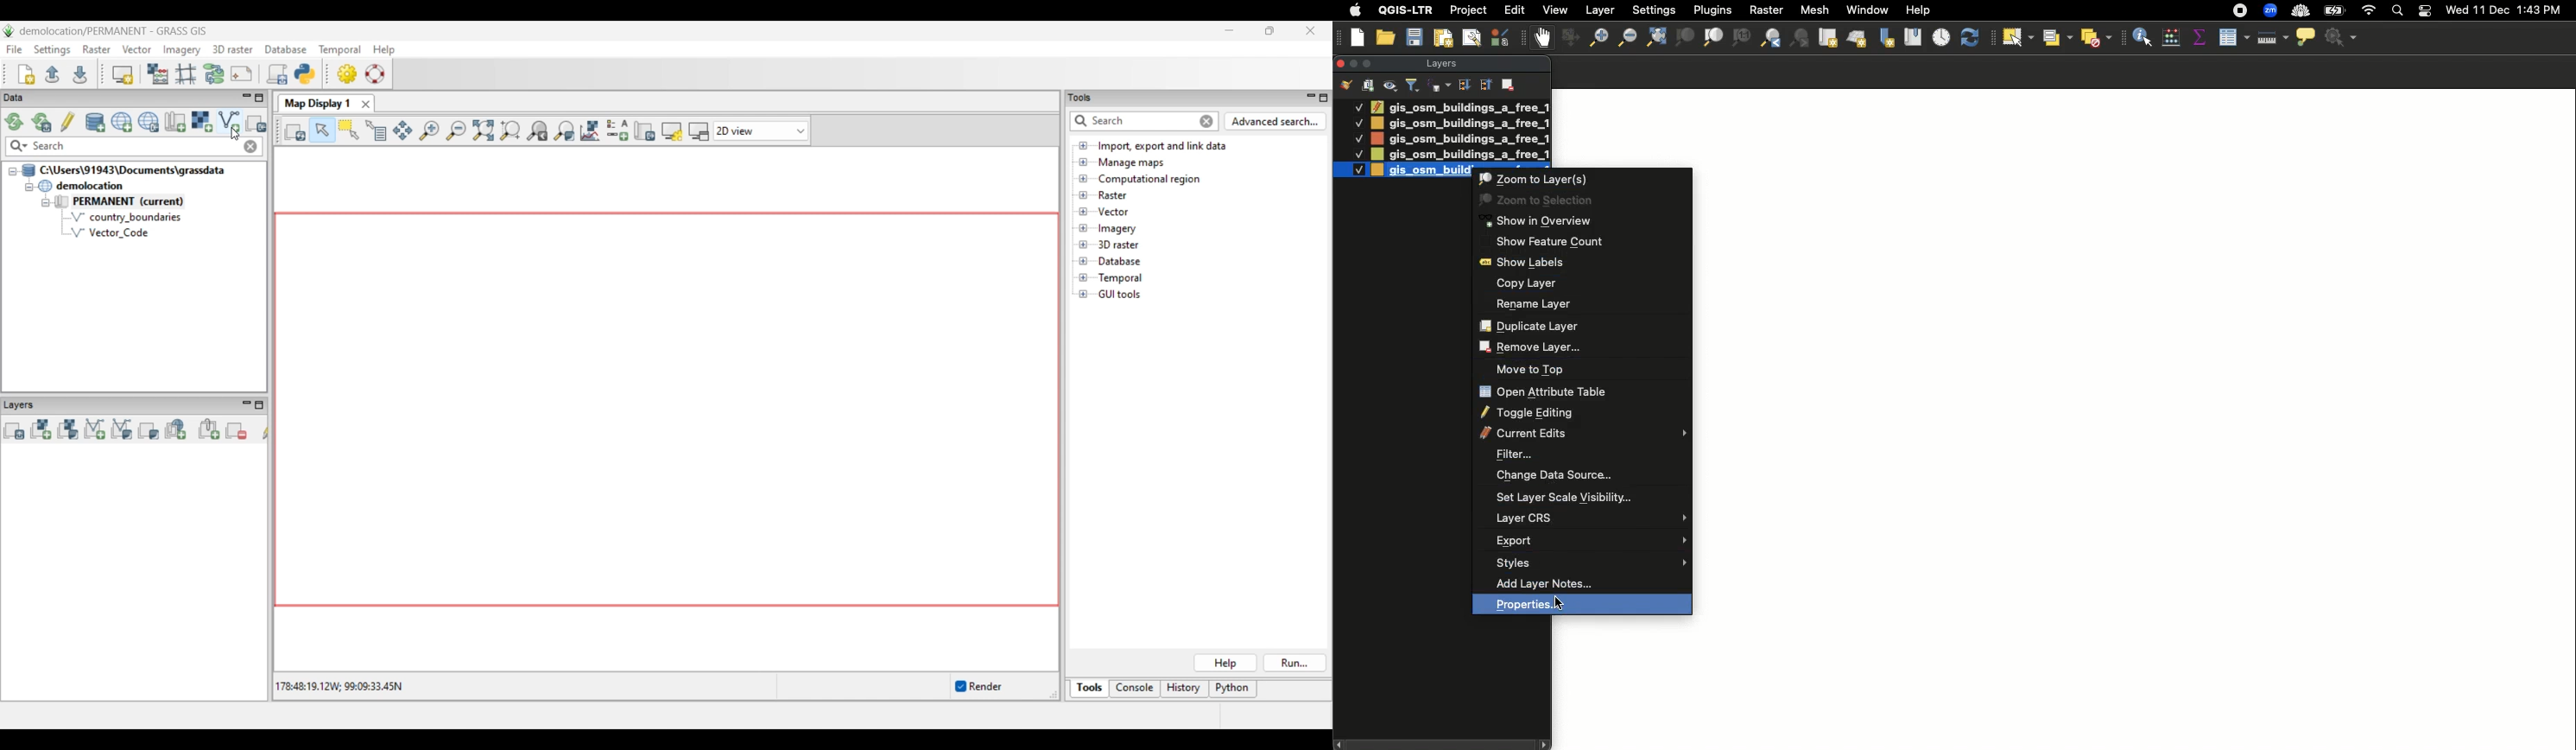 This screenshot has height=756, width=2576. Describe the element at coordinates (1510, 83) in the screenshot. I see `Remove` at that location.